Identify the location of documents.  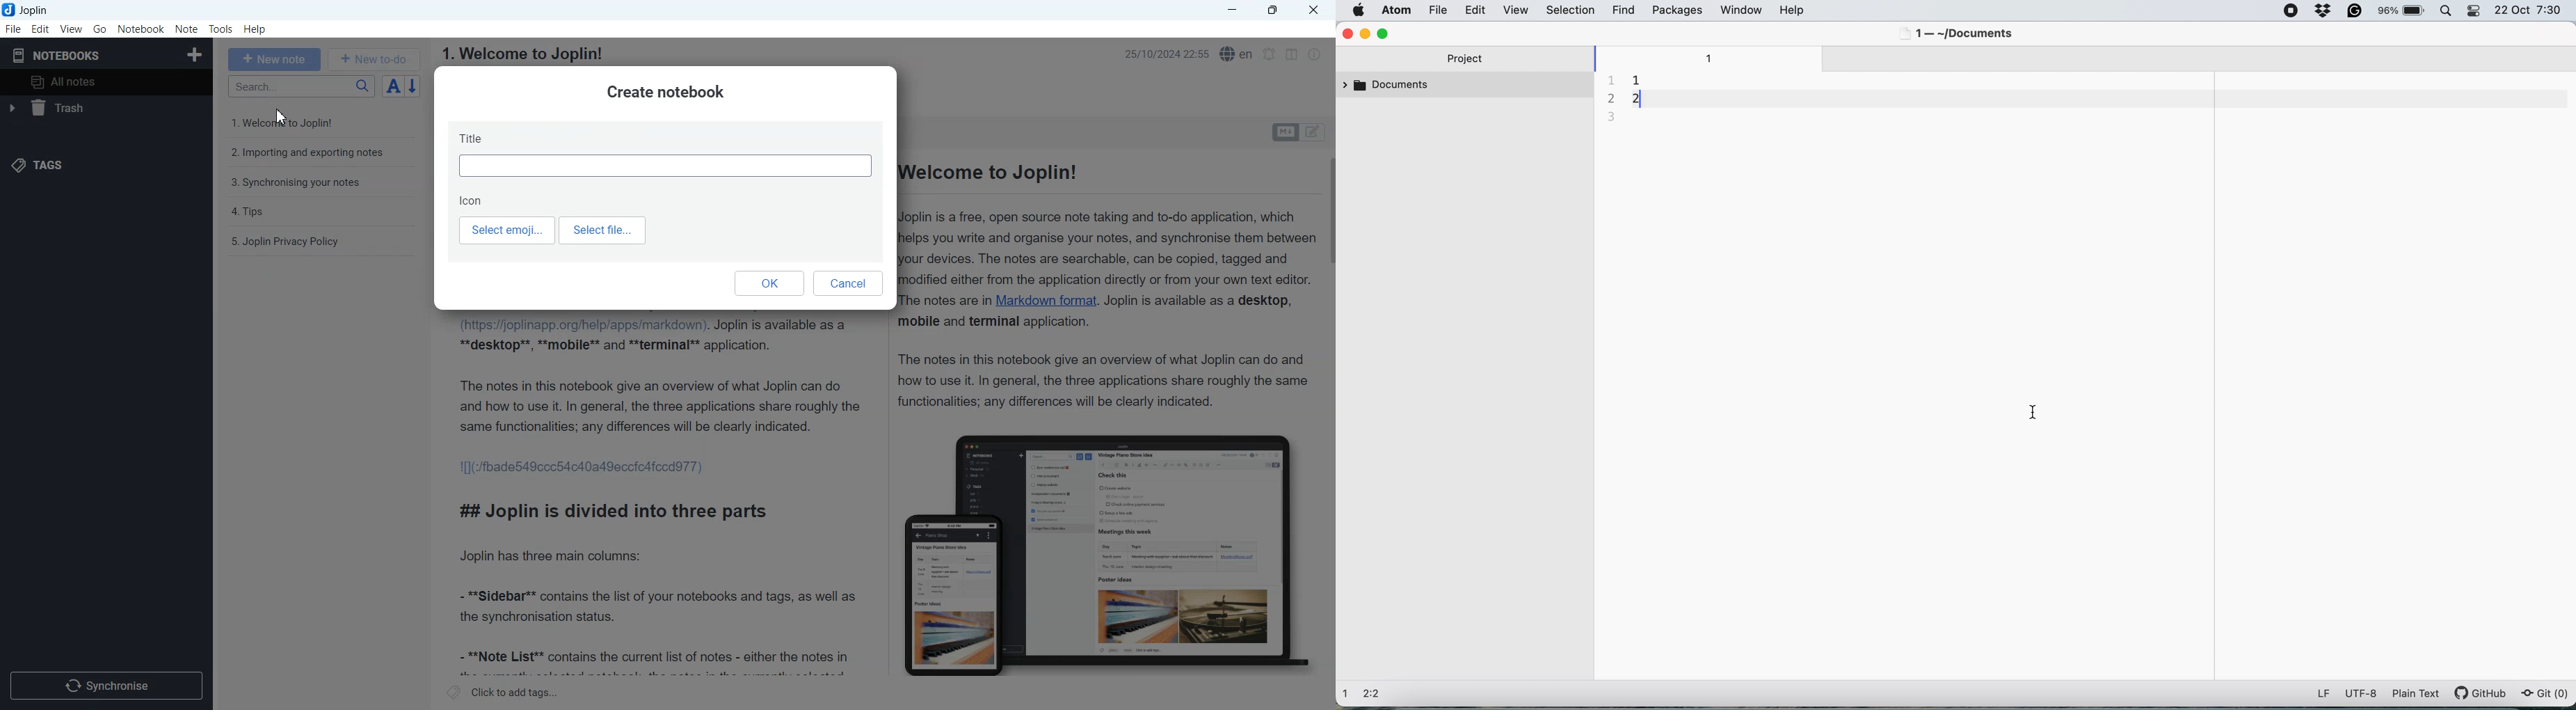
(1389, 88).